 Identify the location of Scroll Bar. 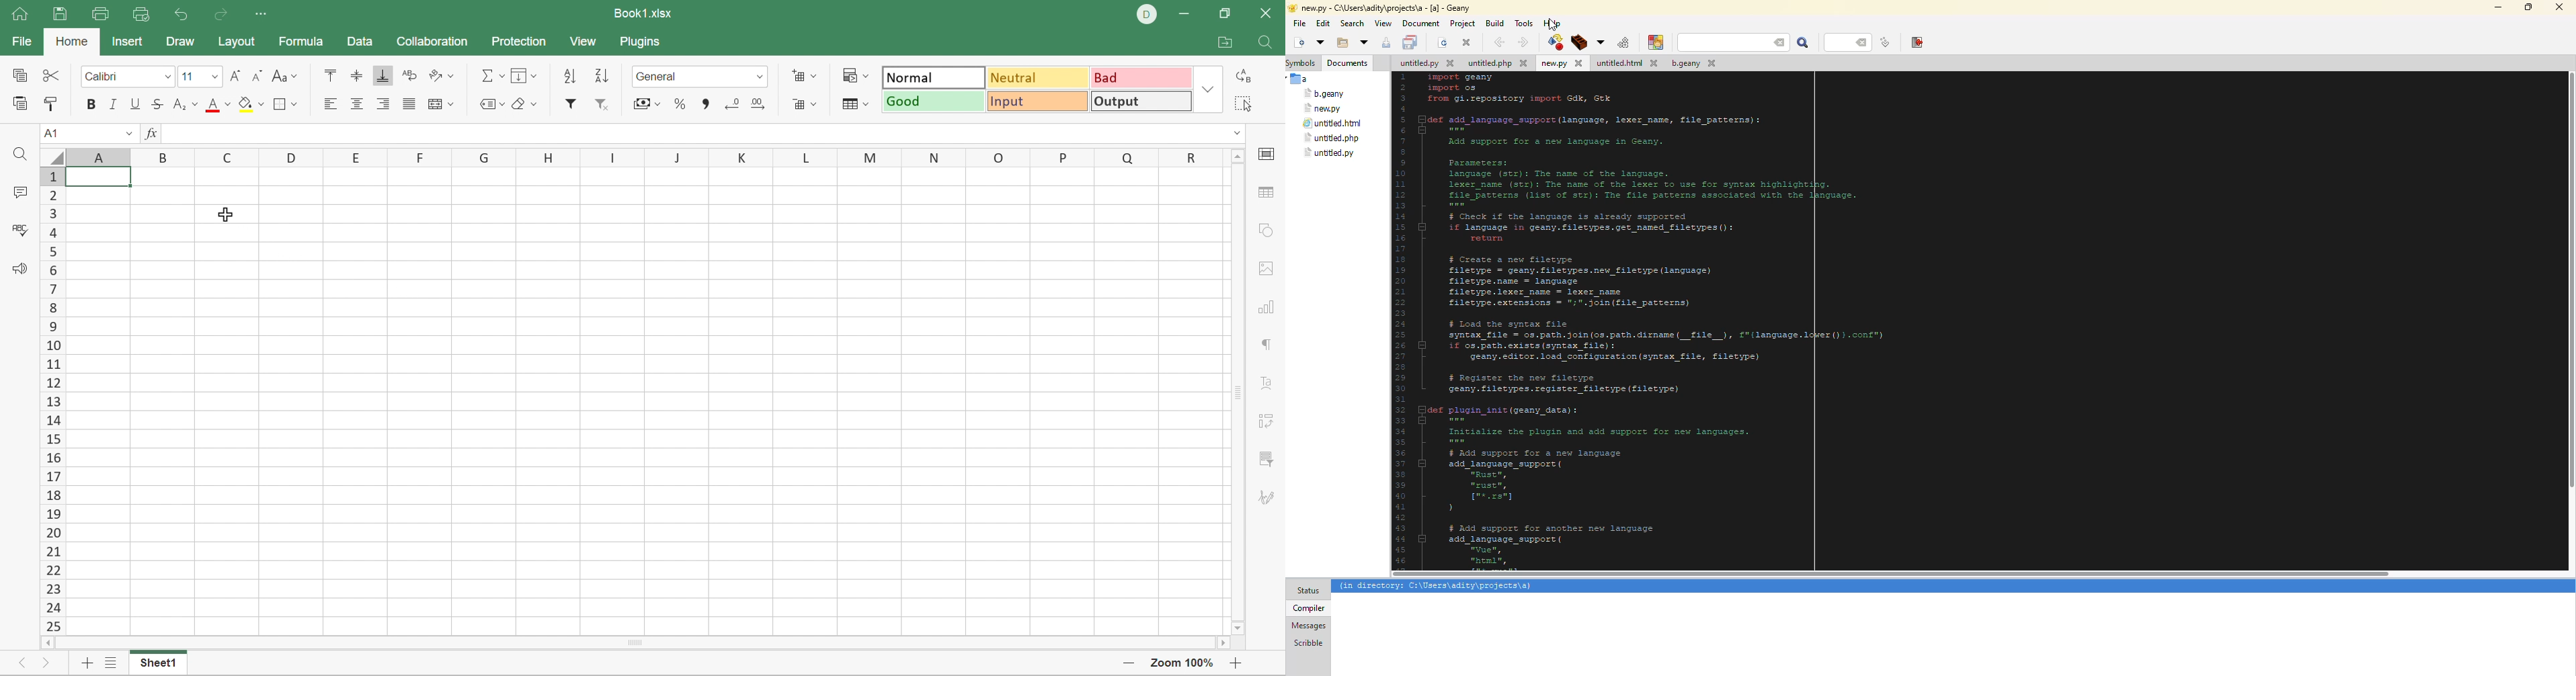
(633, 643).